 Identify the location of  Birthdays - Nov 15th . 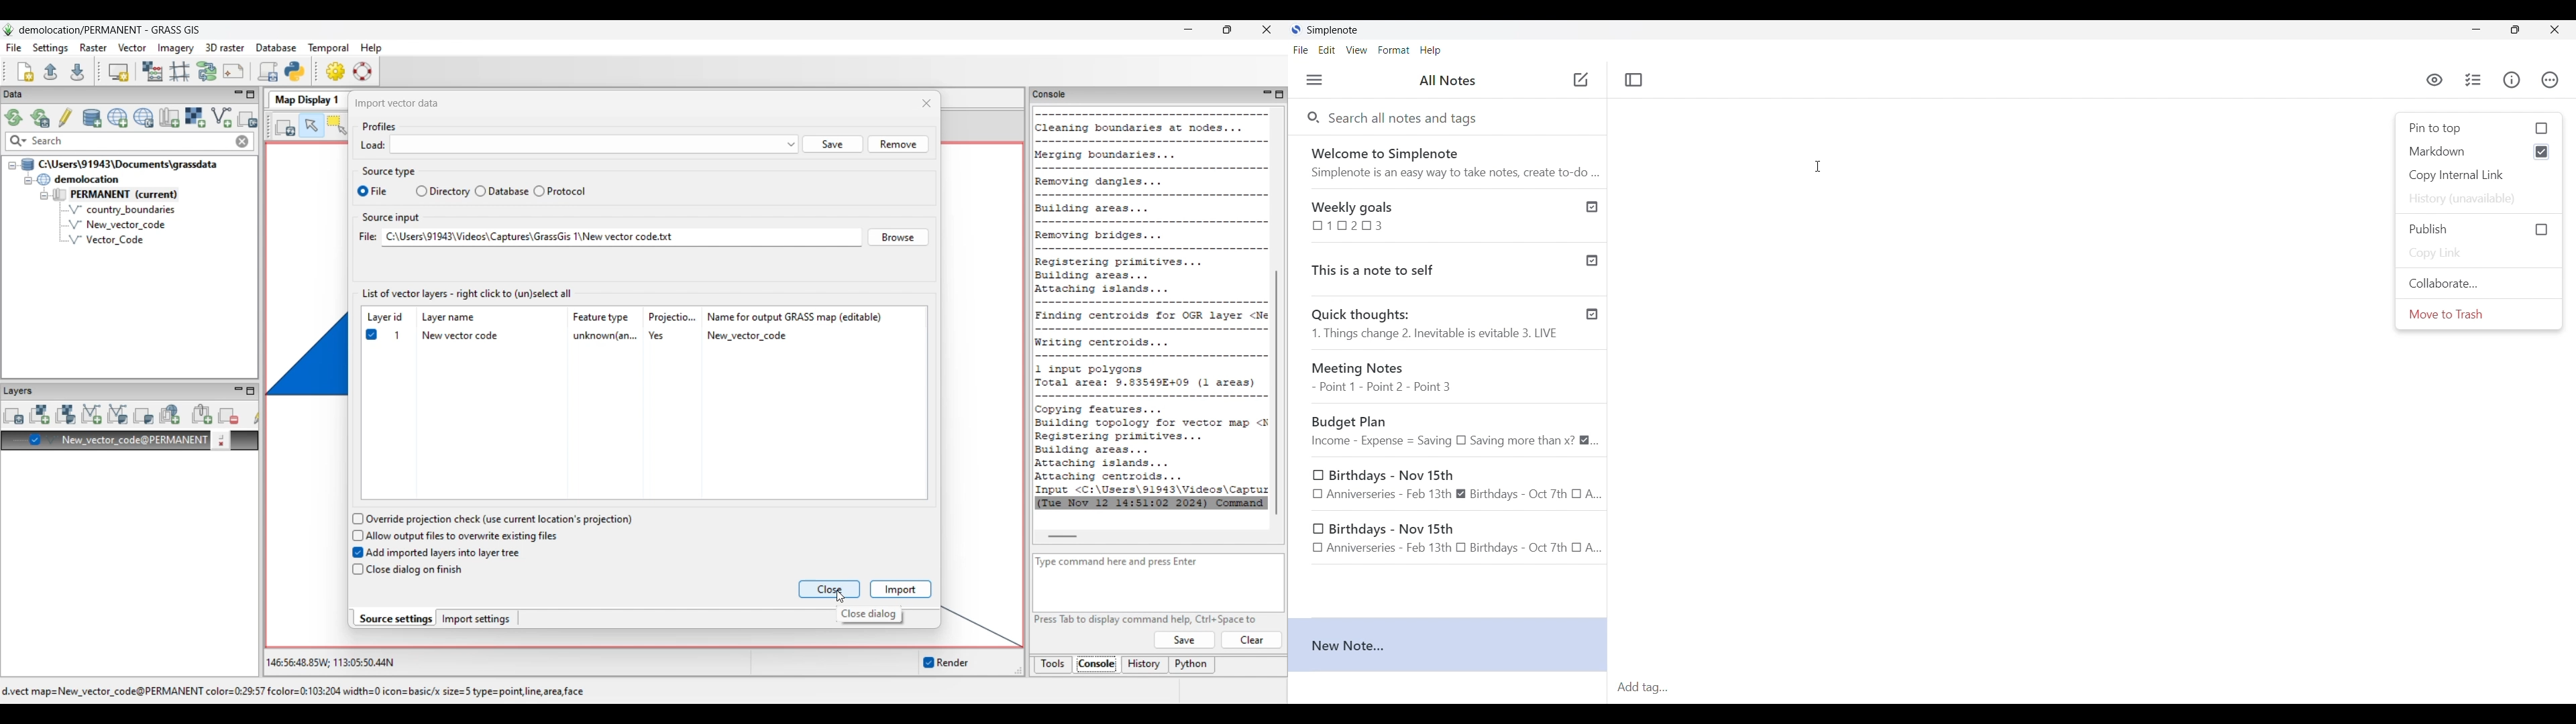
(1456, 485).